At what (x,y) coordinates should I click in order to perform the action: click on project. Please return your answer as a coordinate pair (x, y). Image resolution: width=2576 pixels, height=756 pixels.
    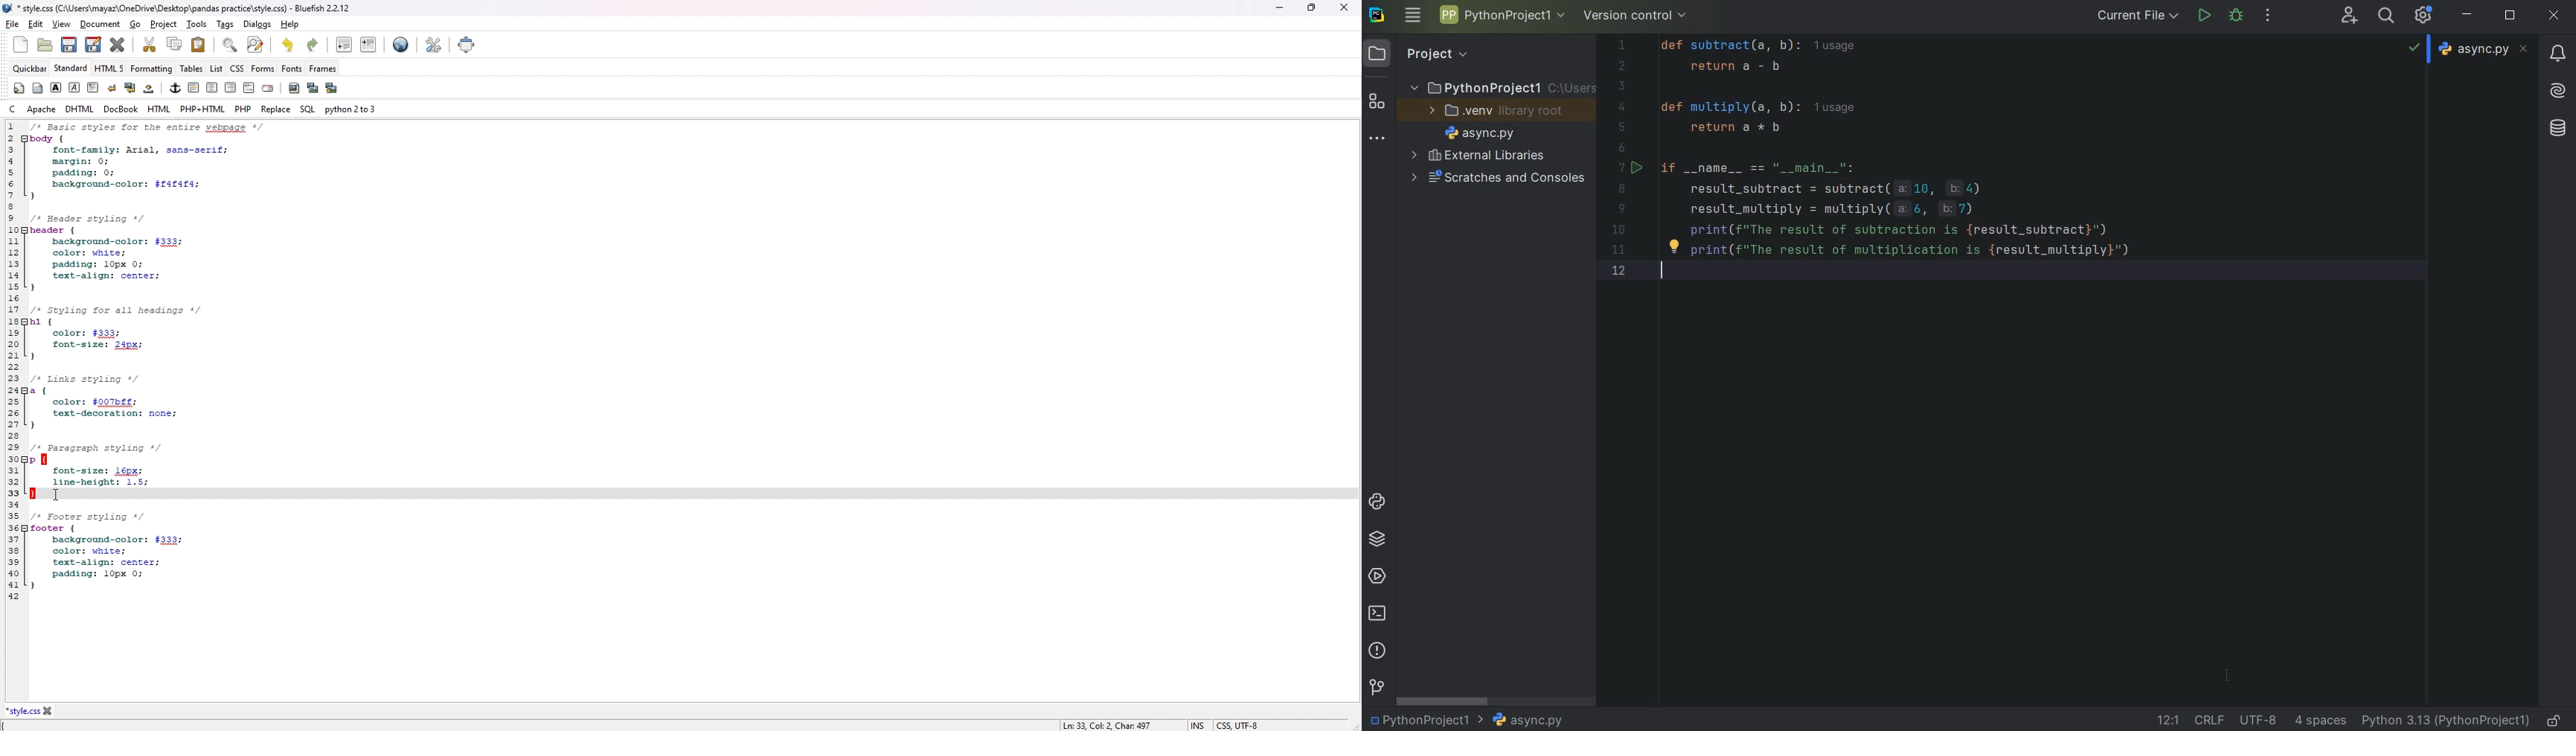
    Looking at the image, I should click on (164, 24).